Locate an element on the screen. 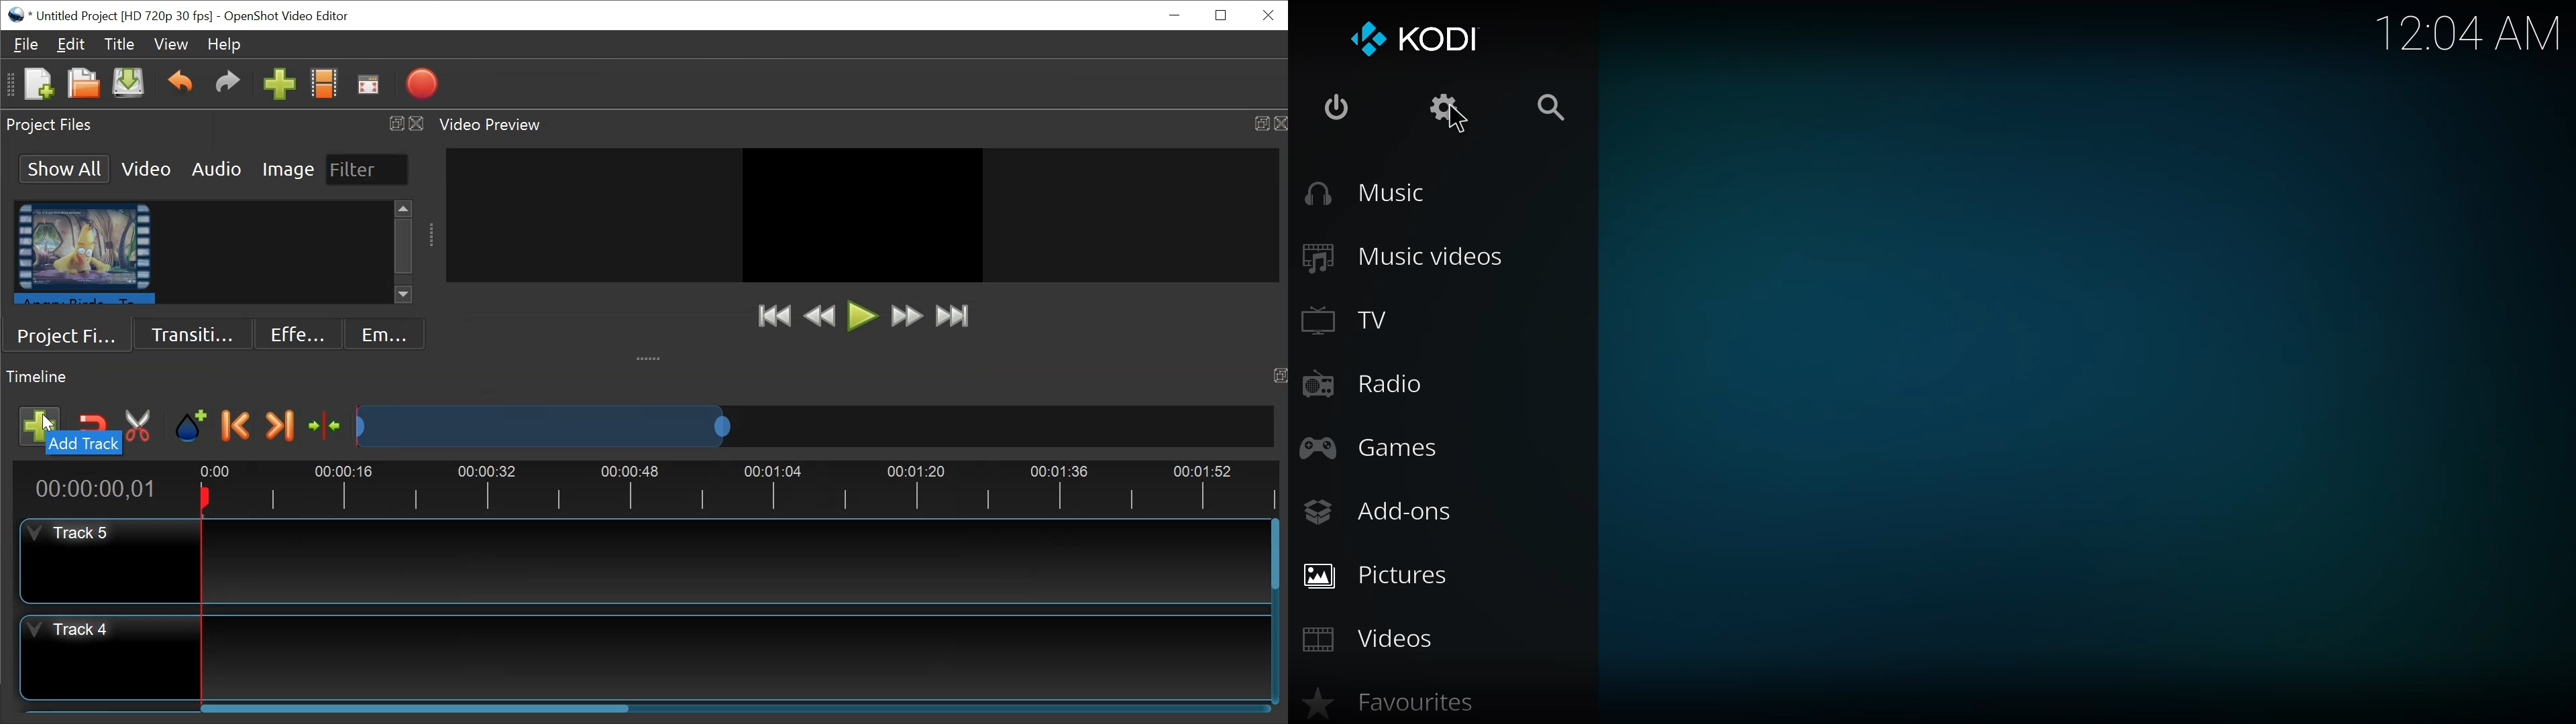 This screenshot has width=2576, height=728. Project Files is located at coordinates (214, 125).